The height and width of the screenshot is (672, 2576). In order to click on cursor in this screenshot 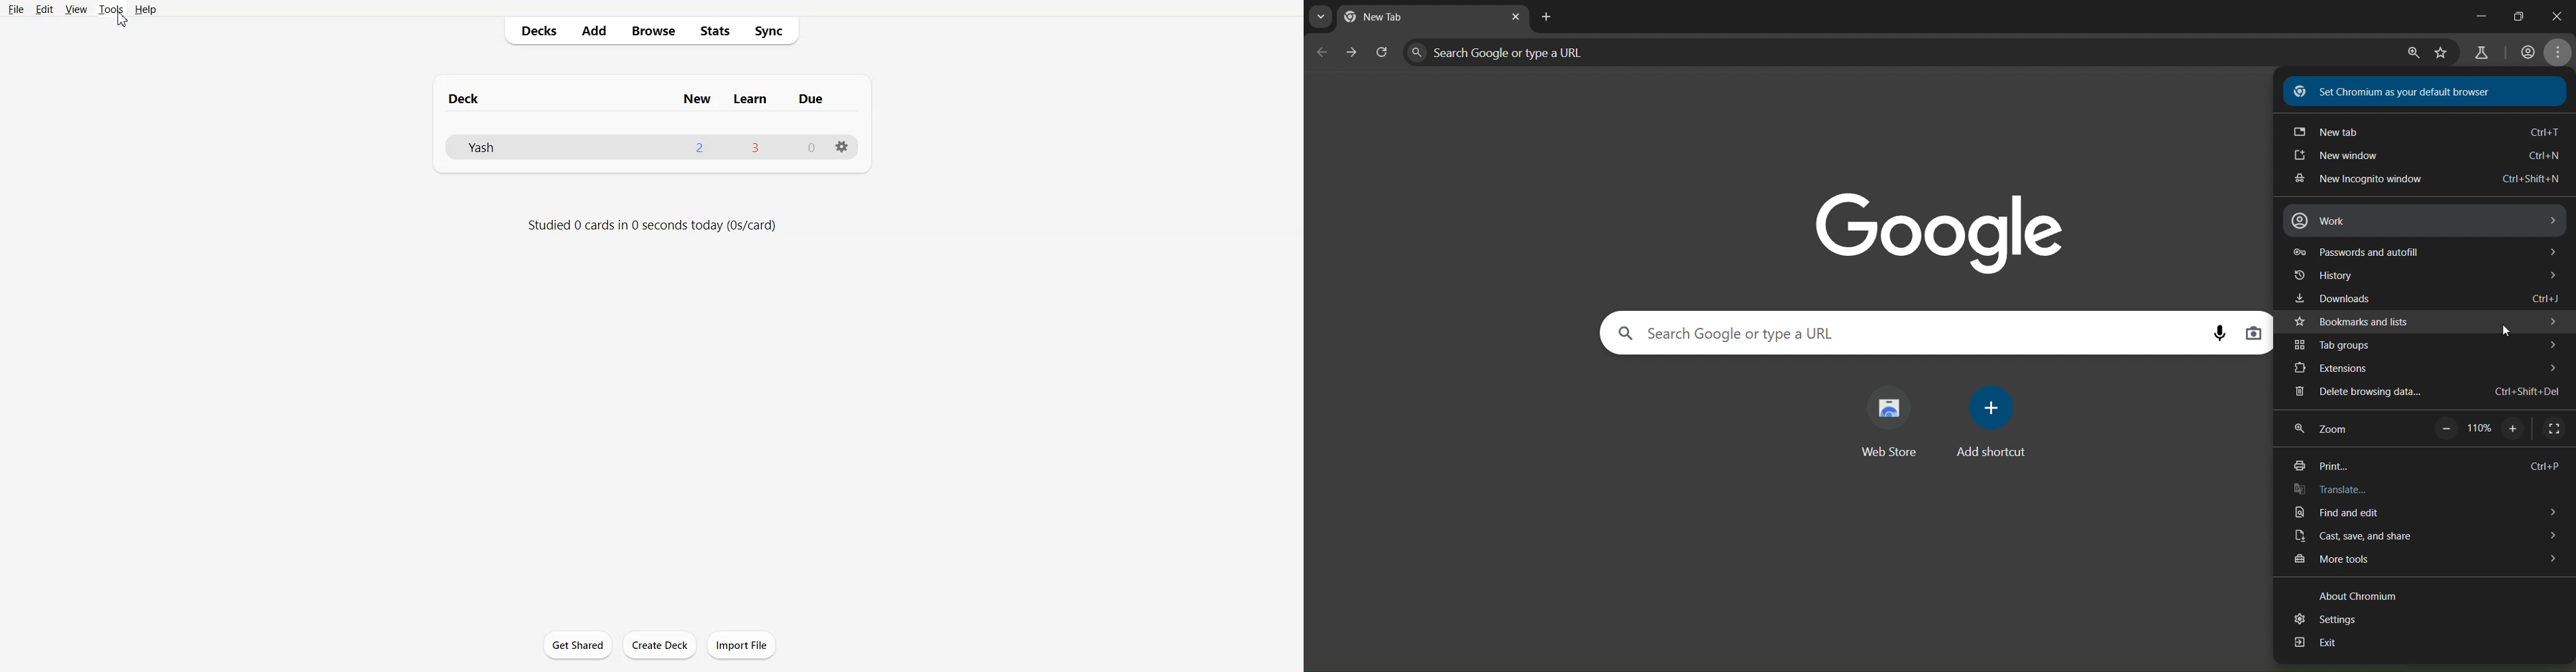, I will do `click(2499, 332)`.